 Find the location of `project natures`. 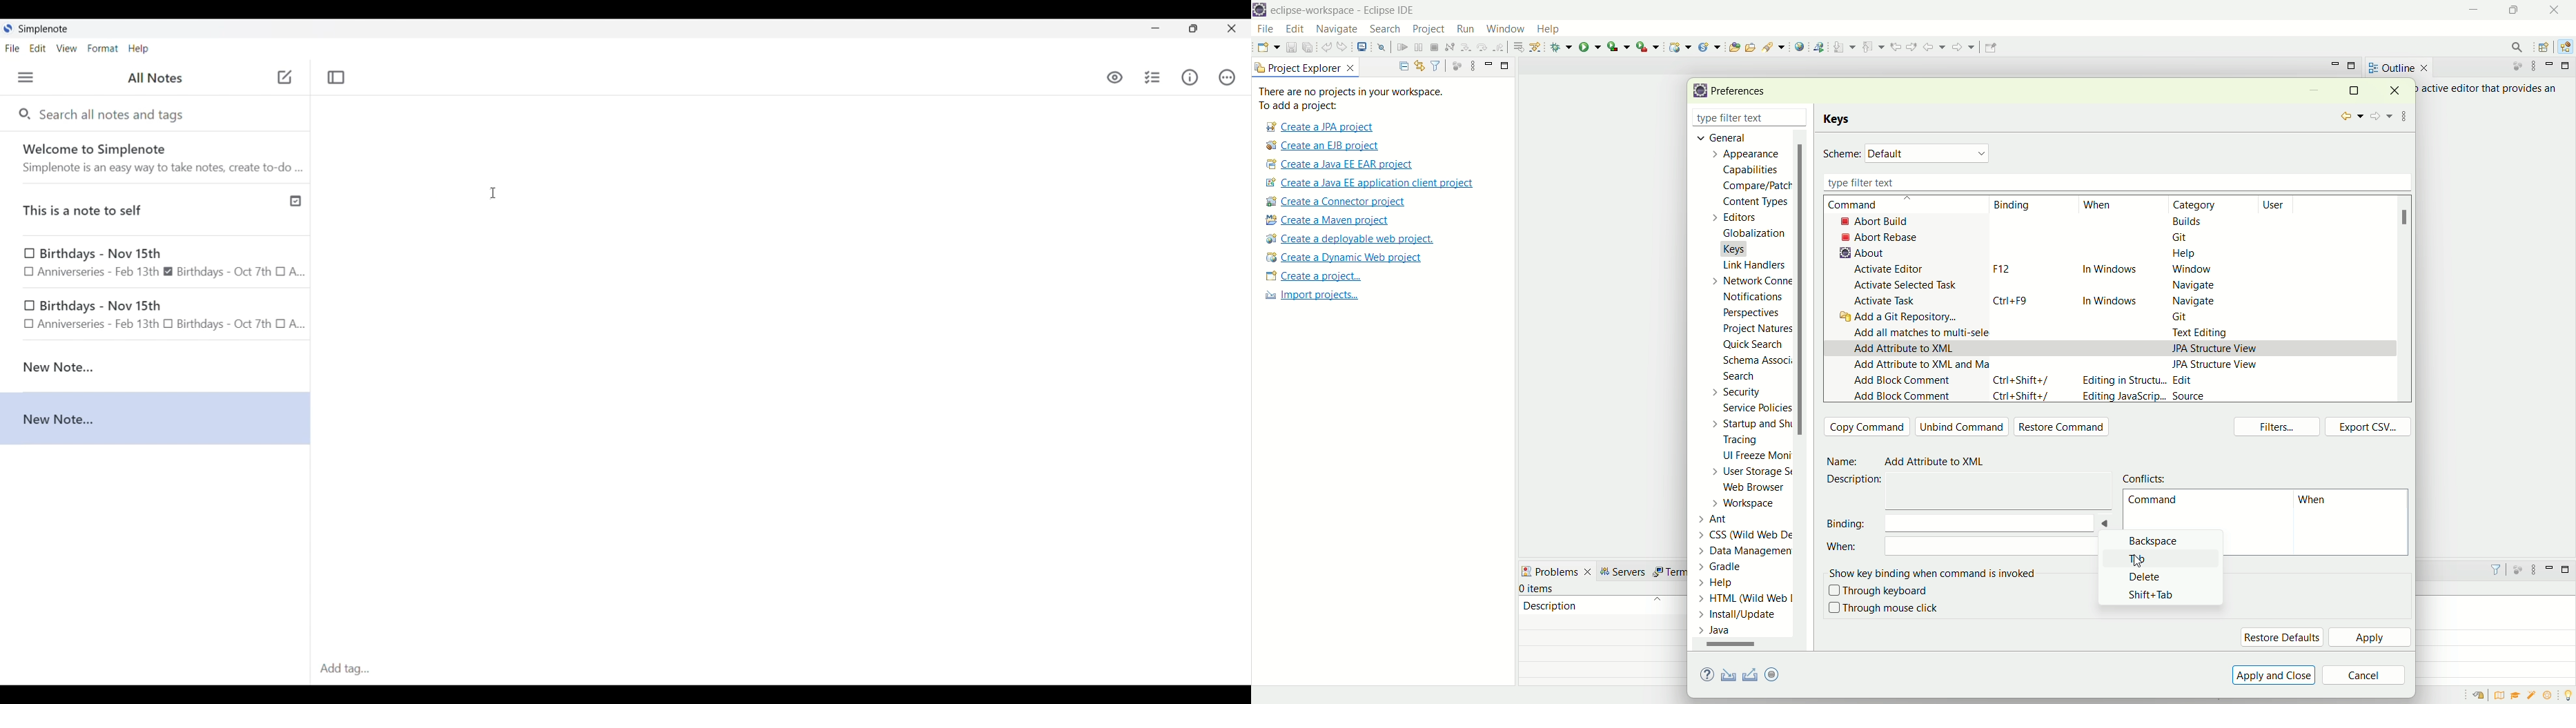

project natures is located at coordinates (1755, 331).